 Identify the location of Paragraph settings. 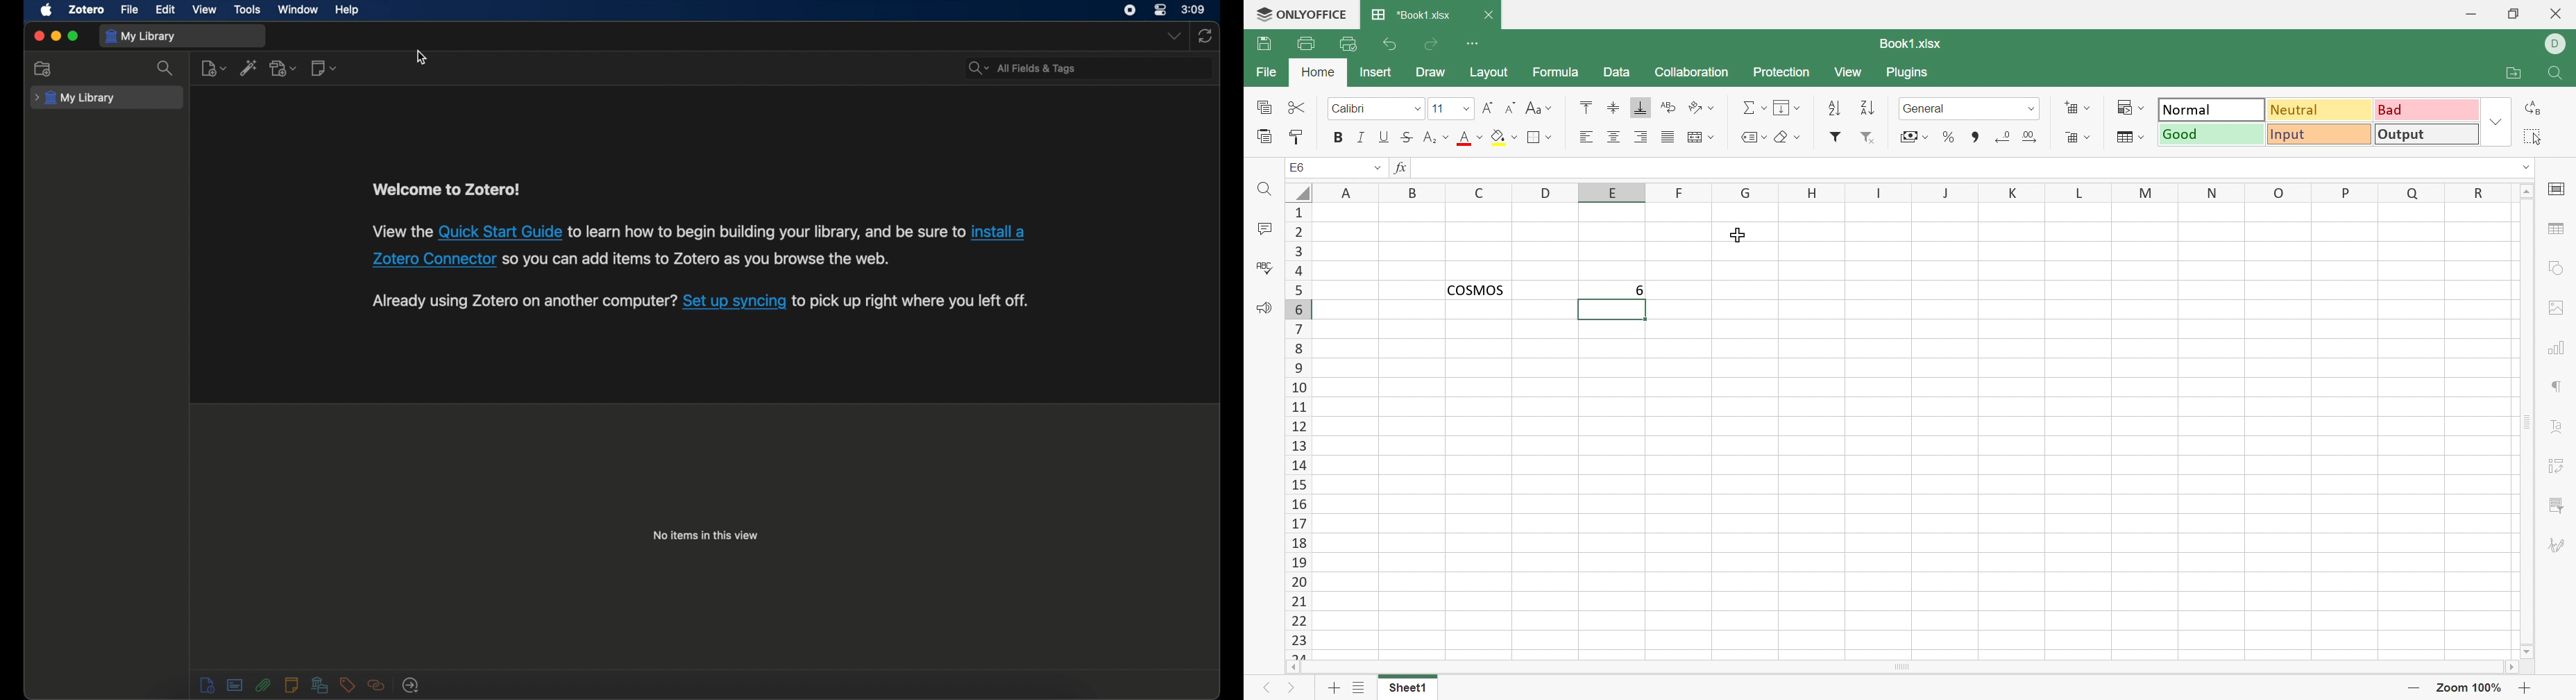
(2554, 389).